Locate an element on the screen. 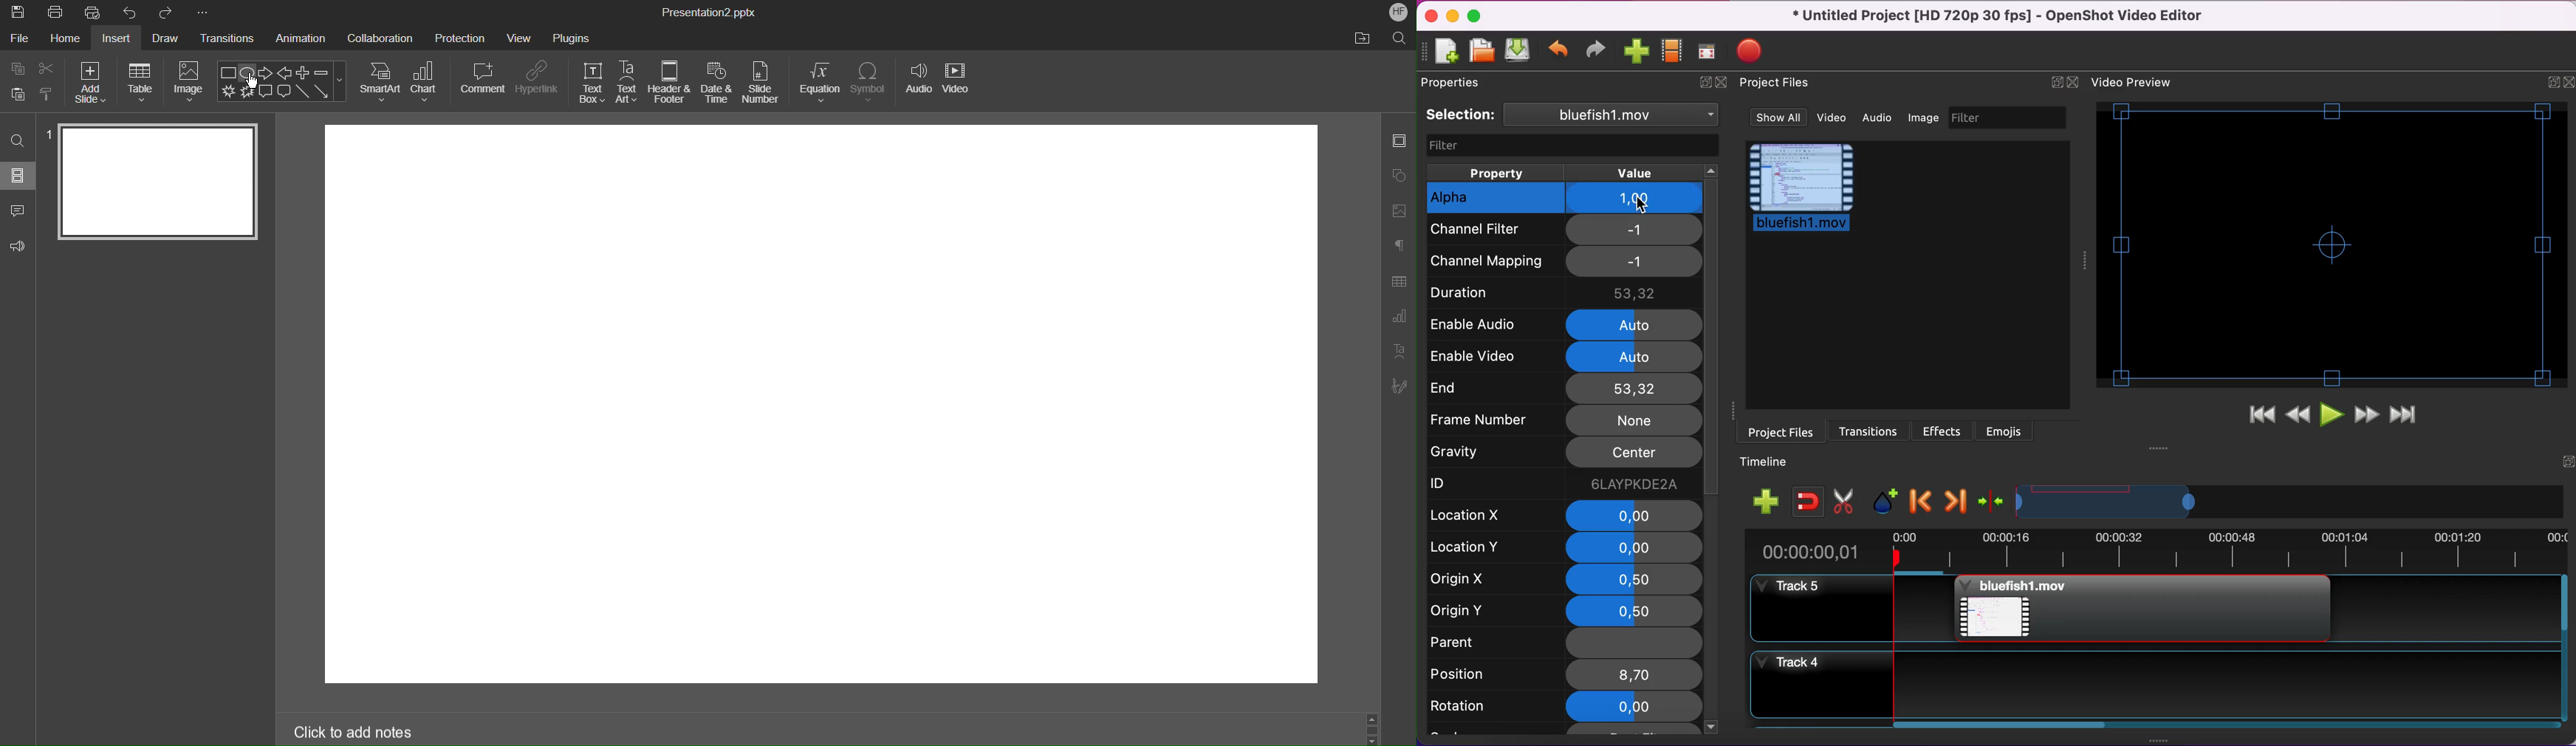  alpha is located at coordinates (1495, 198).